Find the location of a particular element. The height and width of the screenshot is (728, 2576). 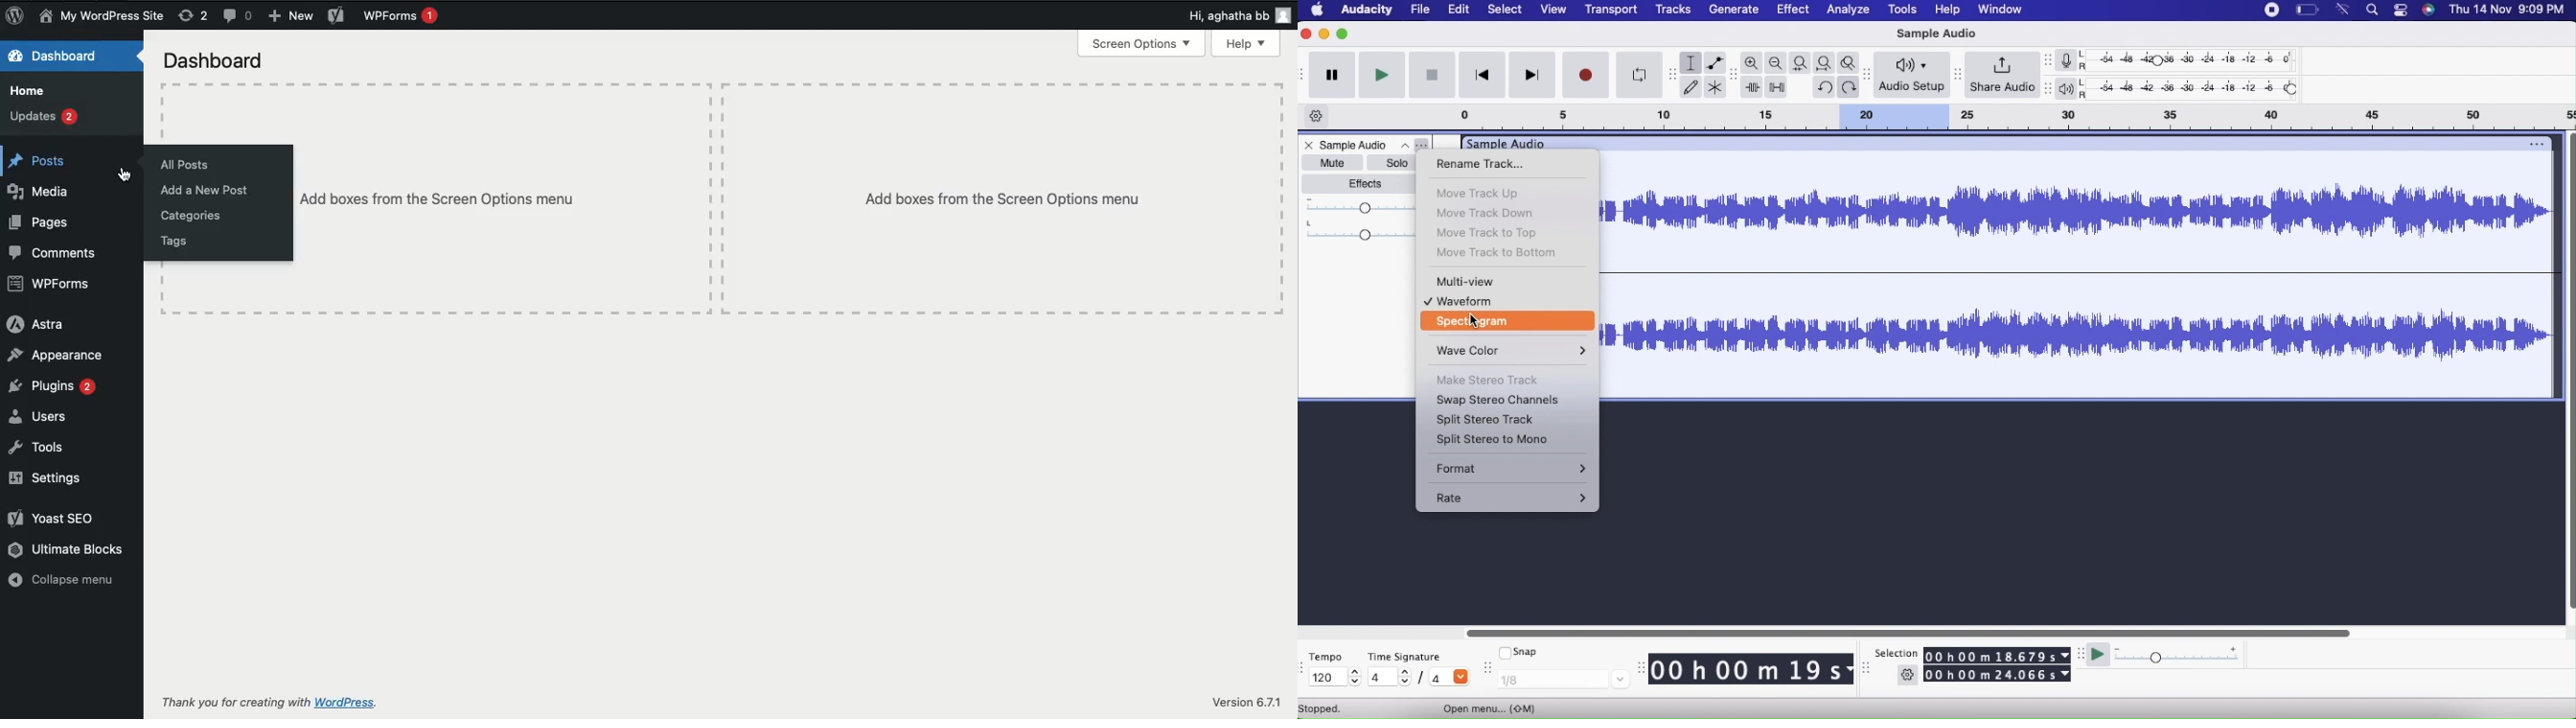

Recording level is located at coordinates (2198, 61).